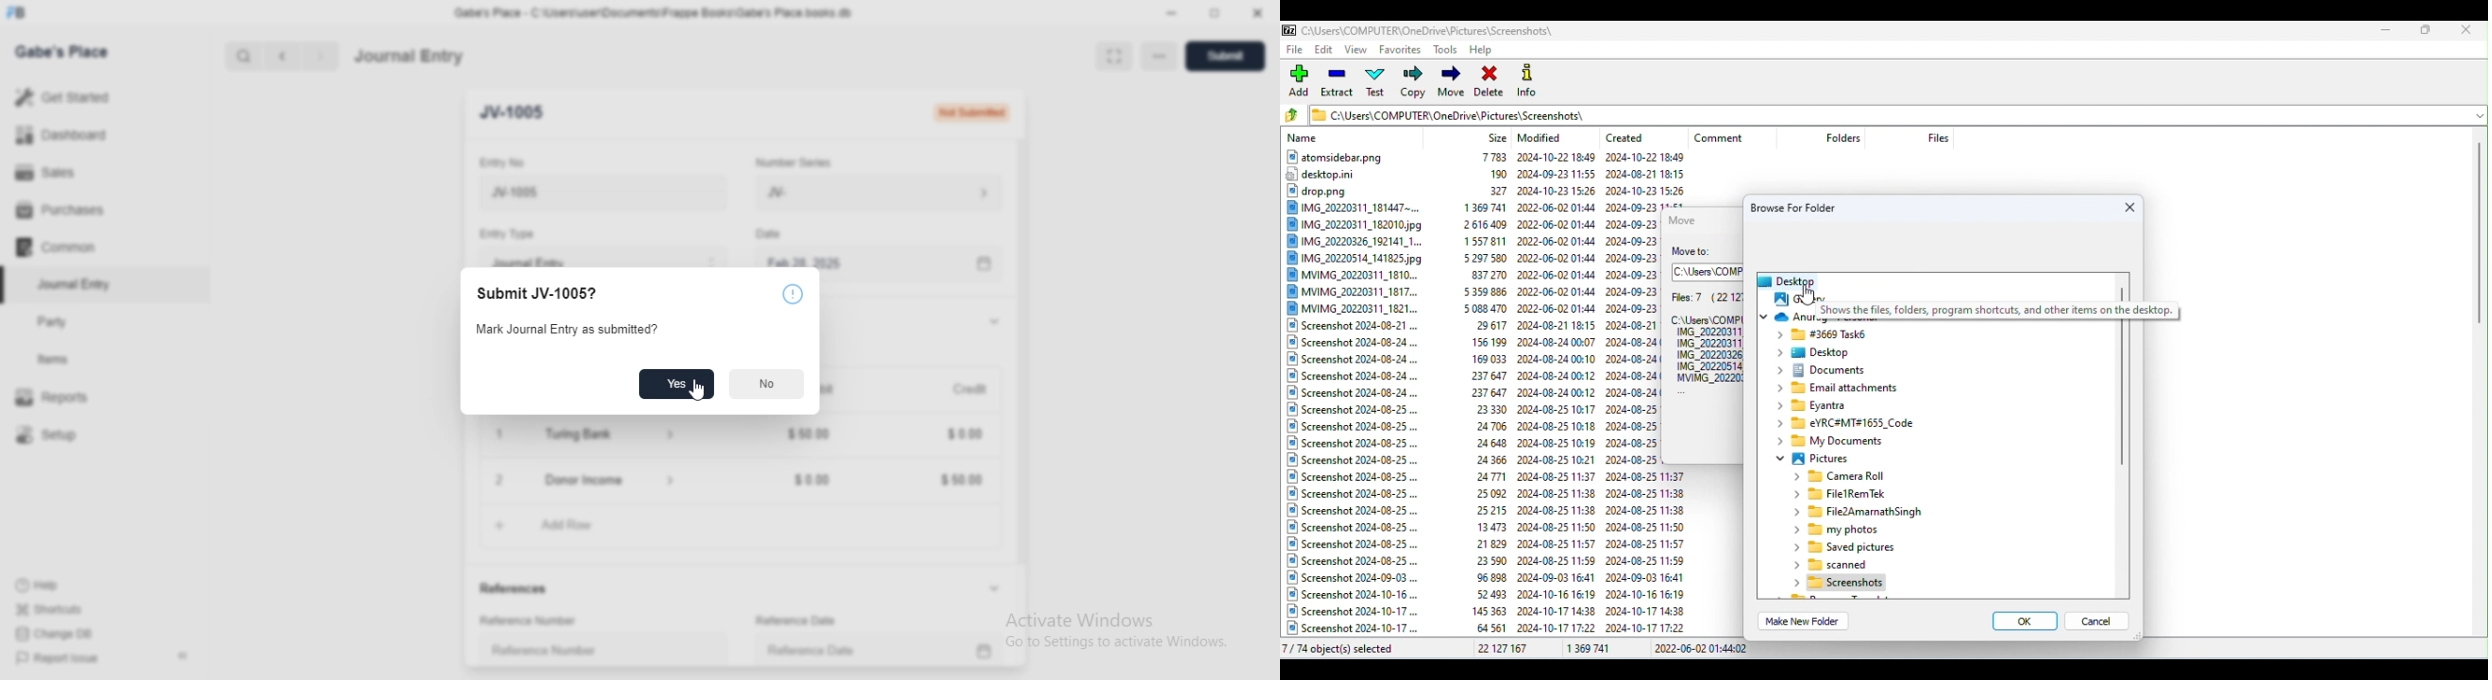  Describe the element at coordinates (562, 330) in the screenshot. I see `Mark Journal Entry as submitted?` at that location.